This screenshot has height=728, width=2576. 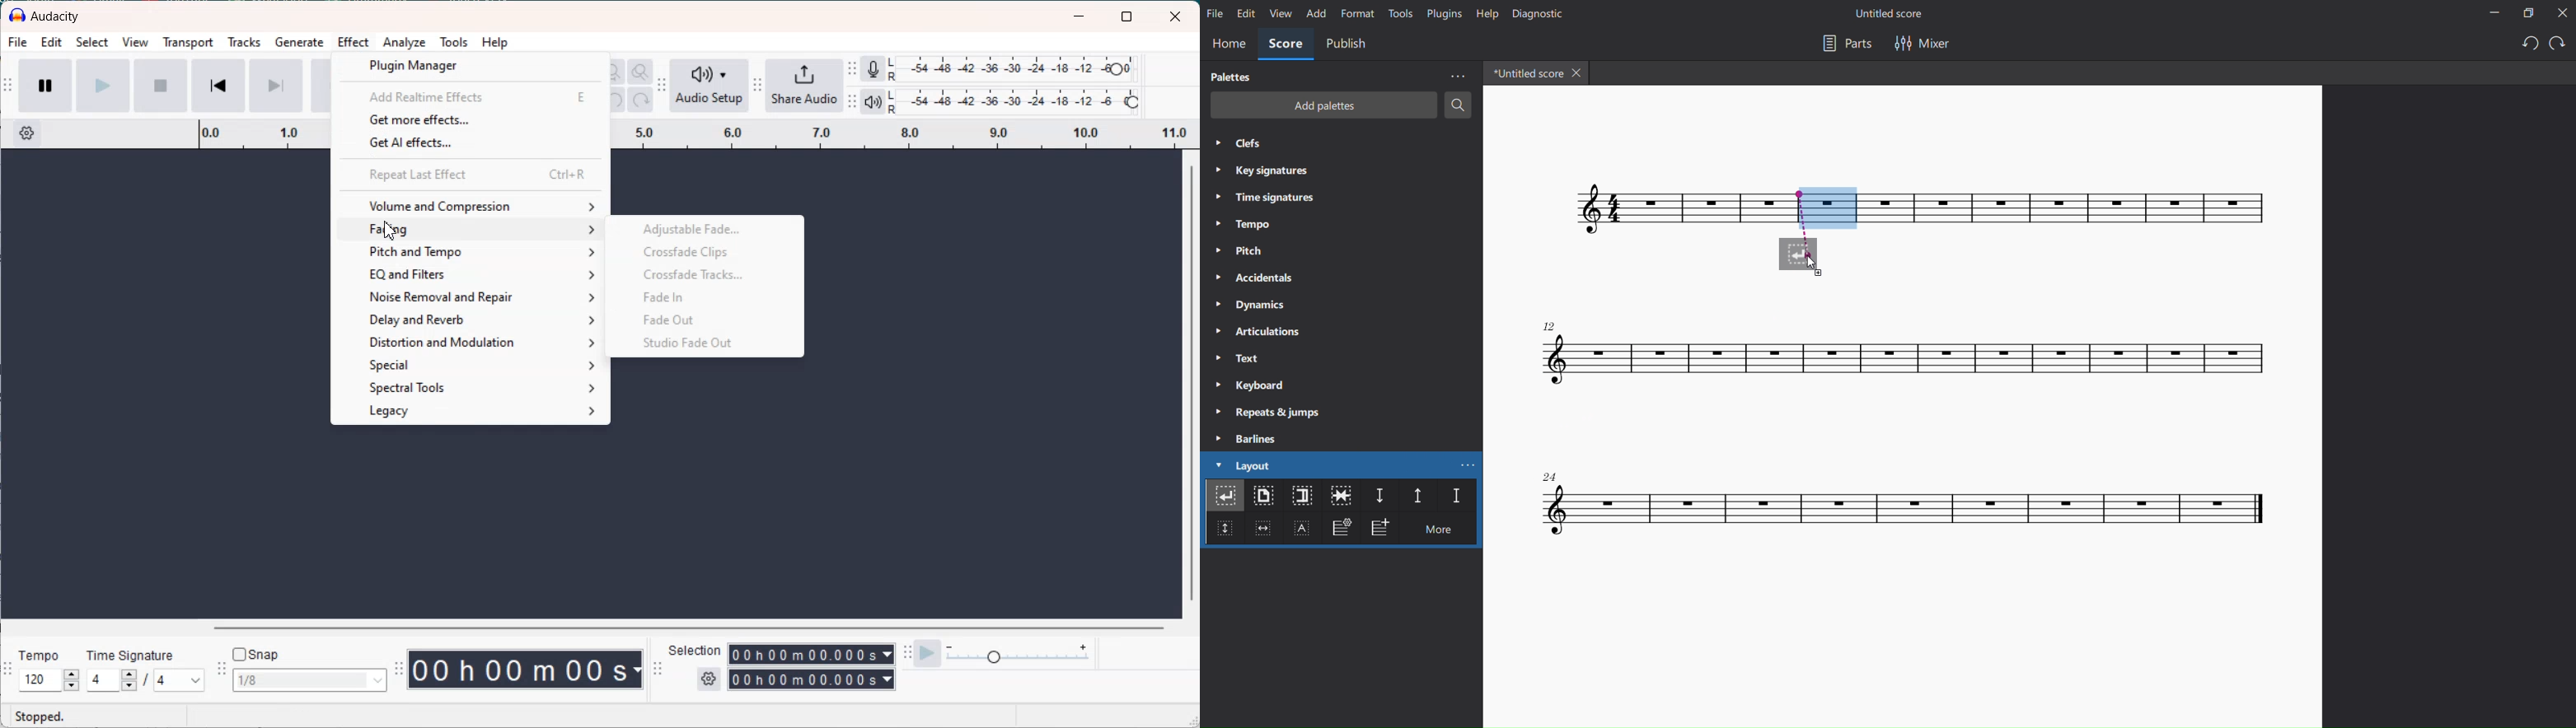 I want to click on edit, so click(x=1245, y=14).